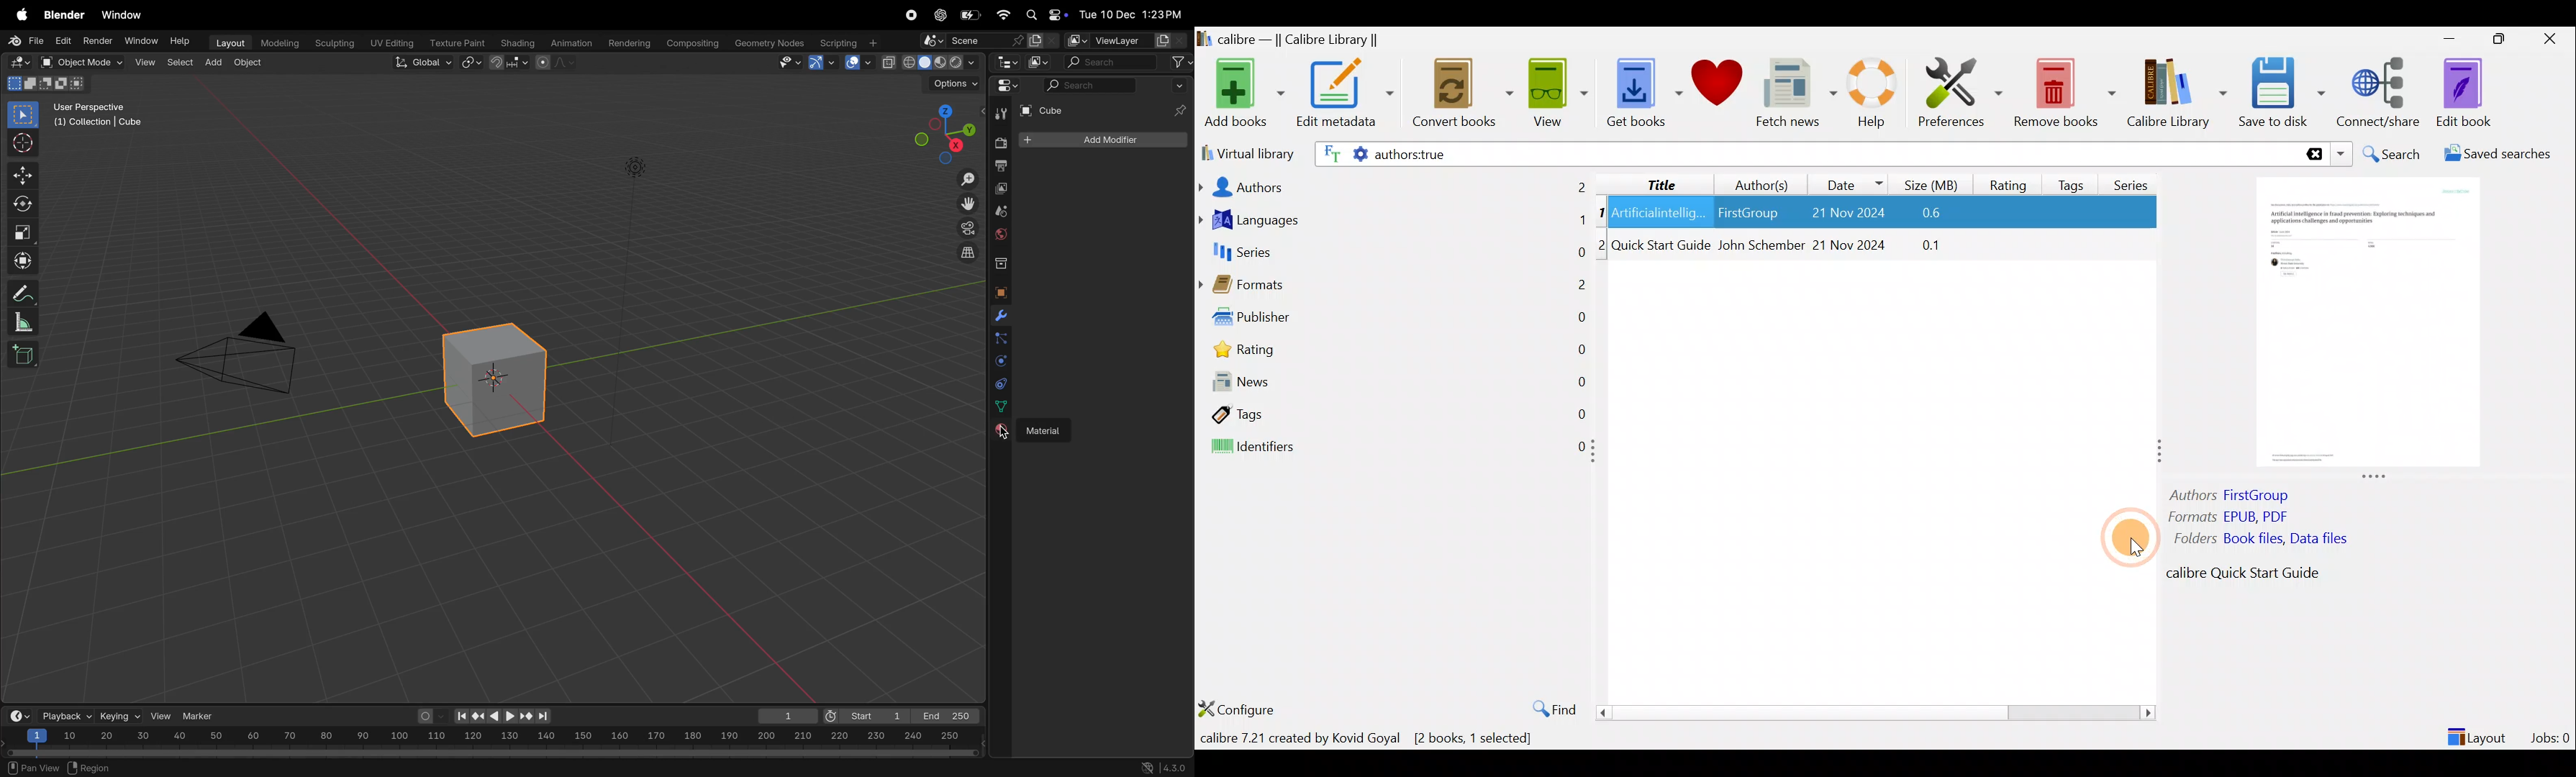  I want to click on Tags, so click(2074, 179).